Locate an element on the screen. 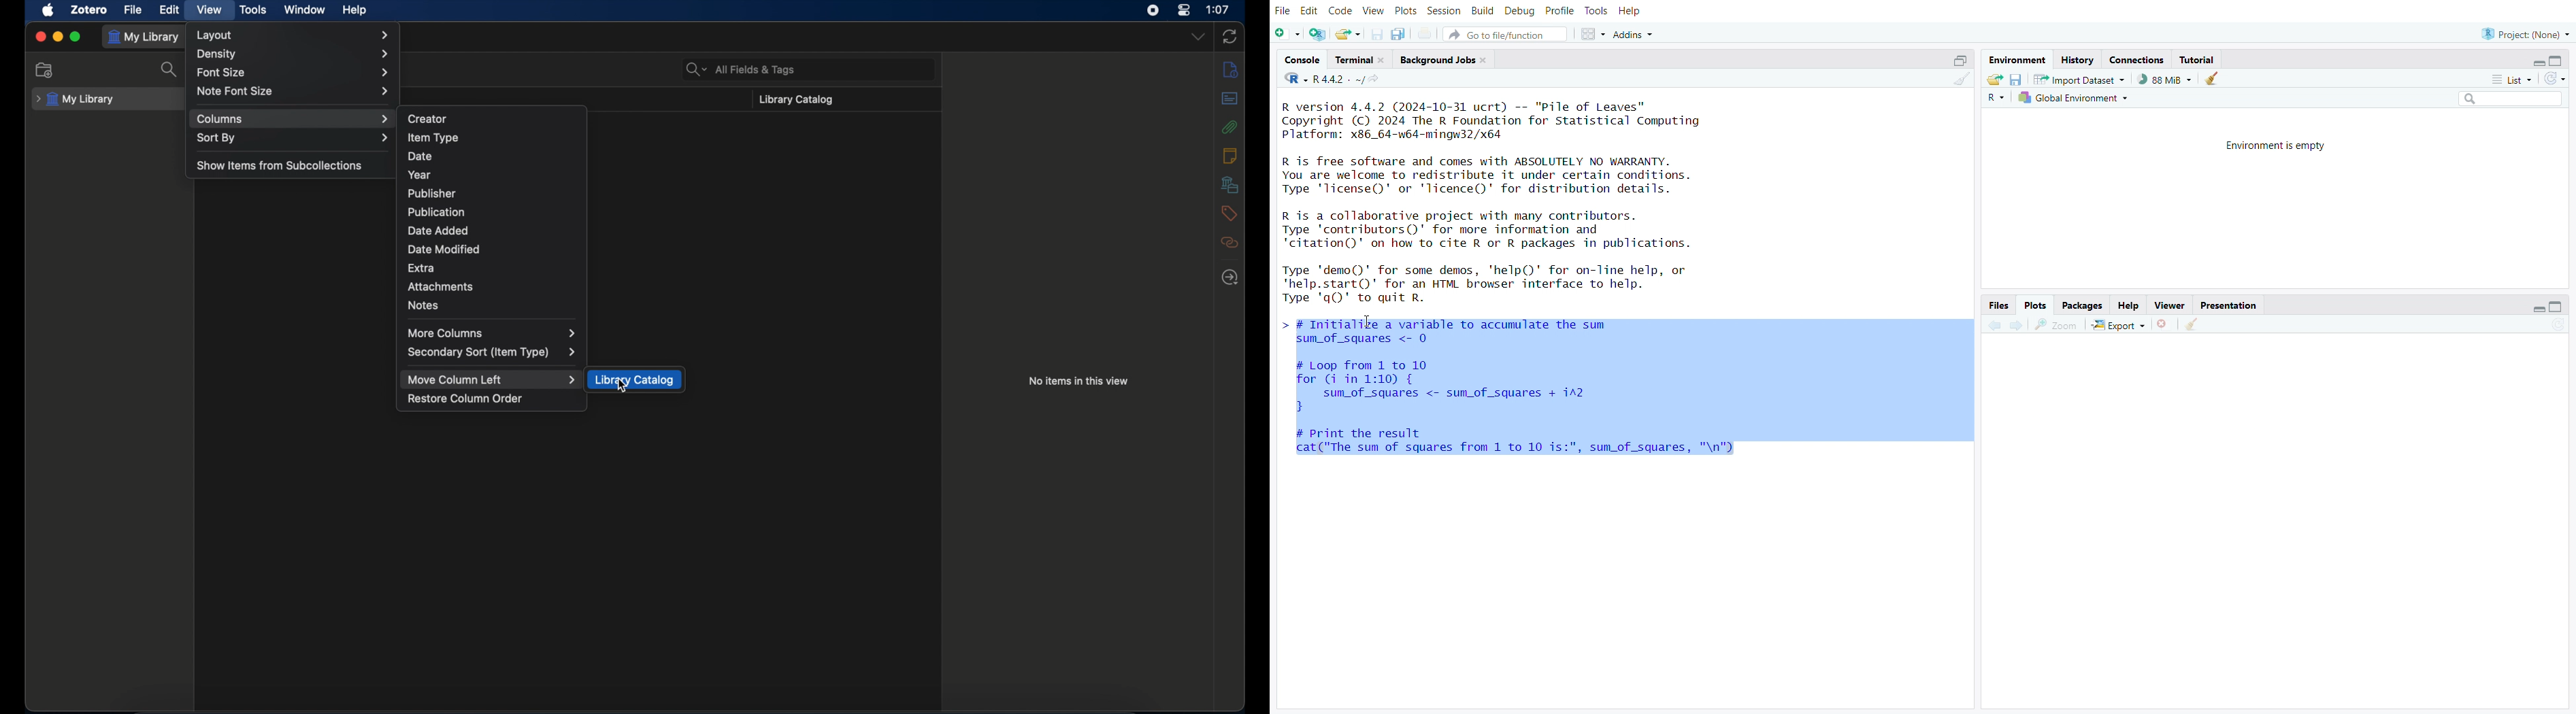 The height and width of the screenshot is (728, 2576). creator is located at coordinates (427, 118).